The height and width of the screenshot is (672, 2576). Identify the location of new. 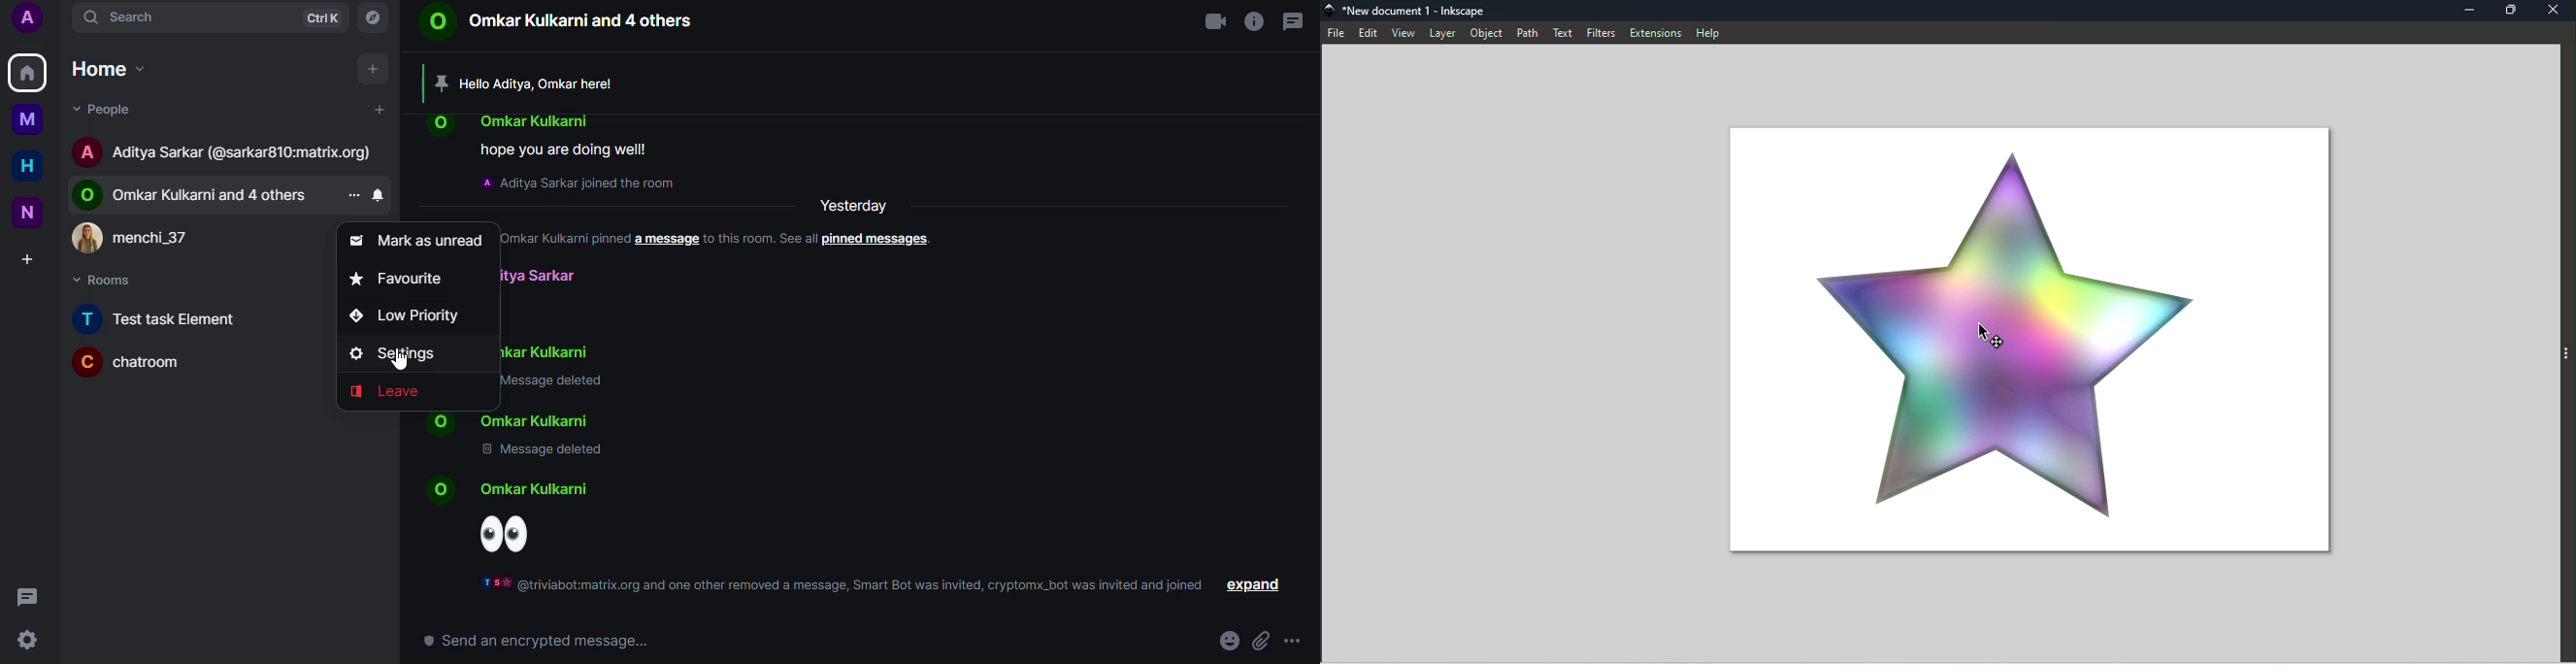
(28, 211).